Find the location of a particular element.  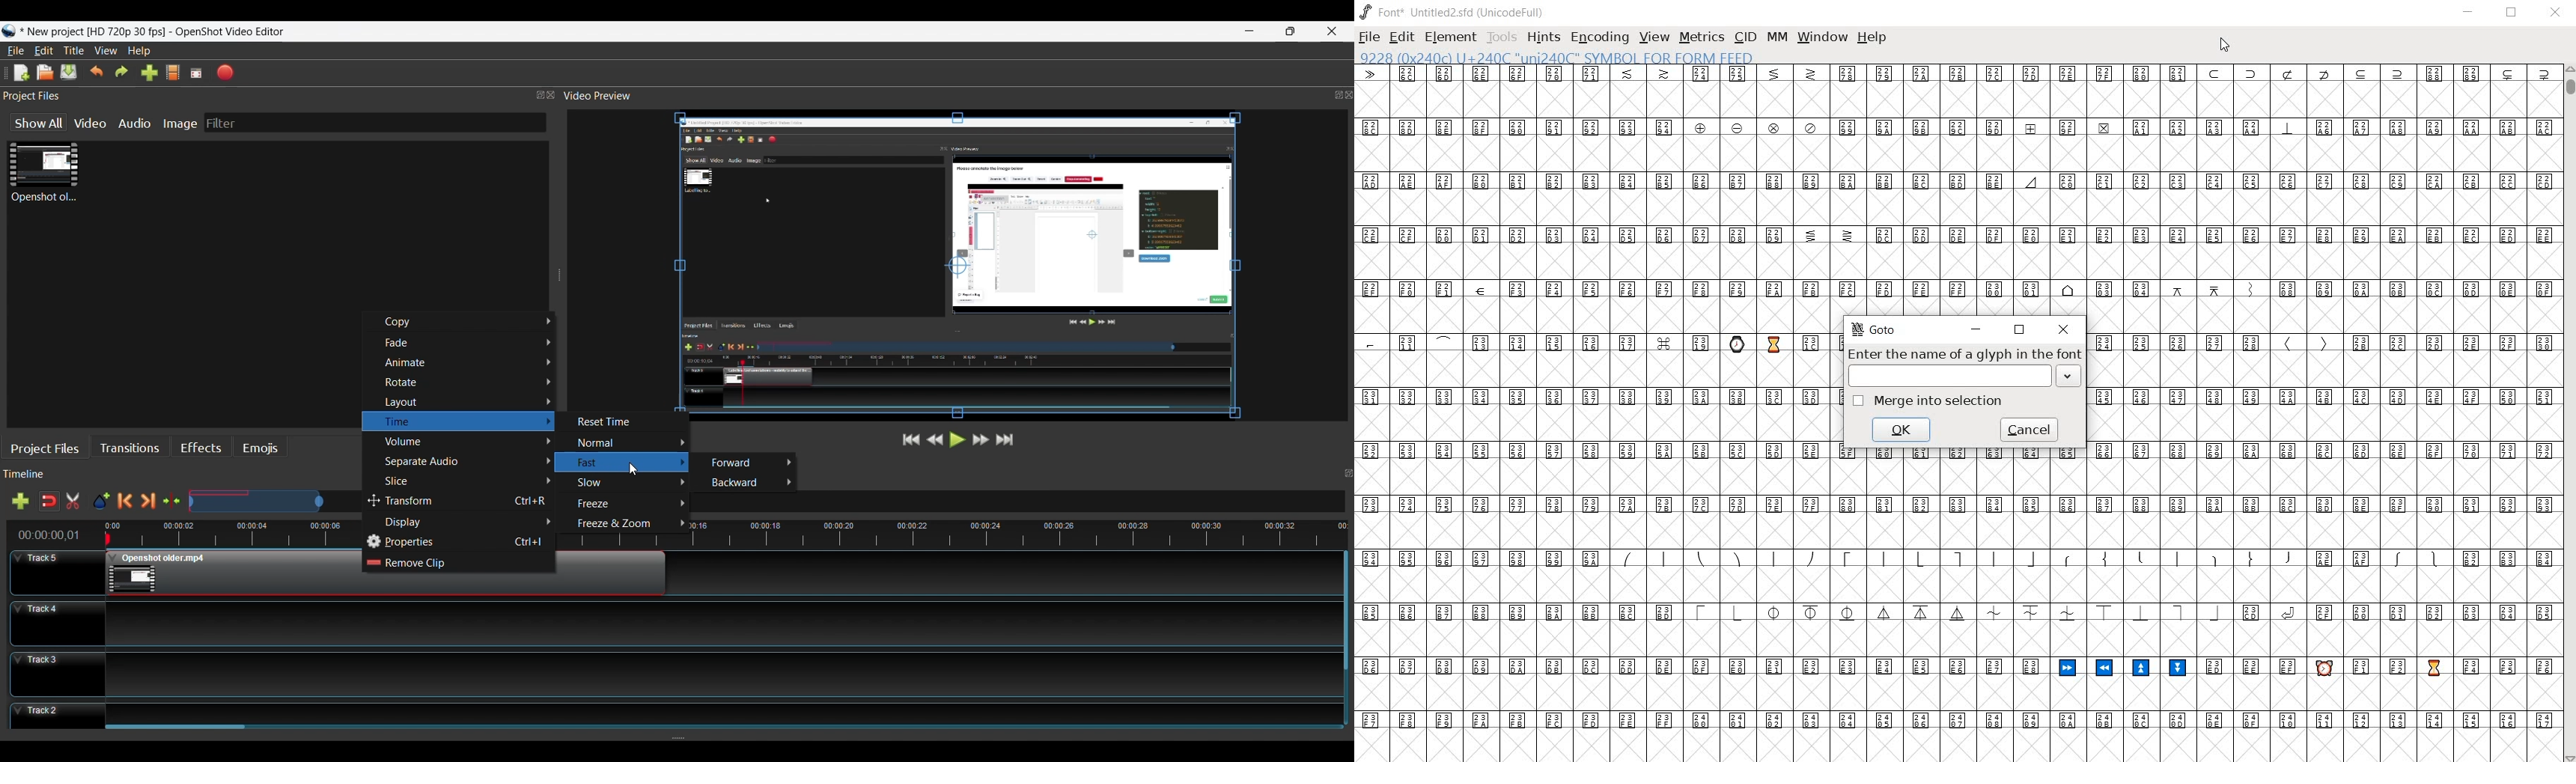

mm is located at coordinates (1777, 37).